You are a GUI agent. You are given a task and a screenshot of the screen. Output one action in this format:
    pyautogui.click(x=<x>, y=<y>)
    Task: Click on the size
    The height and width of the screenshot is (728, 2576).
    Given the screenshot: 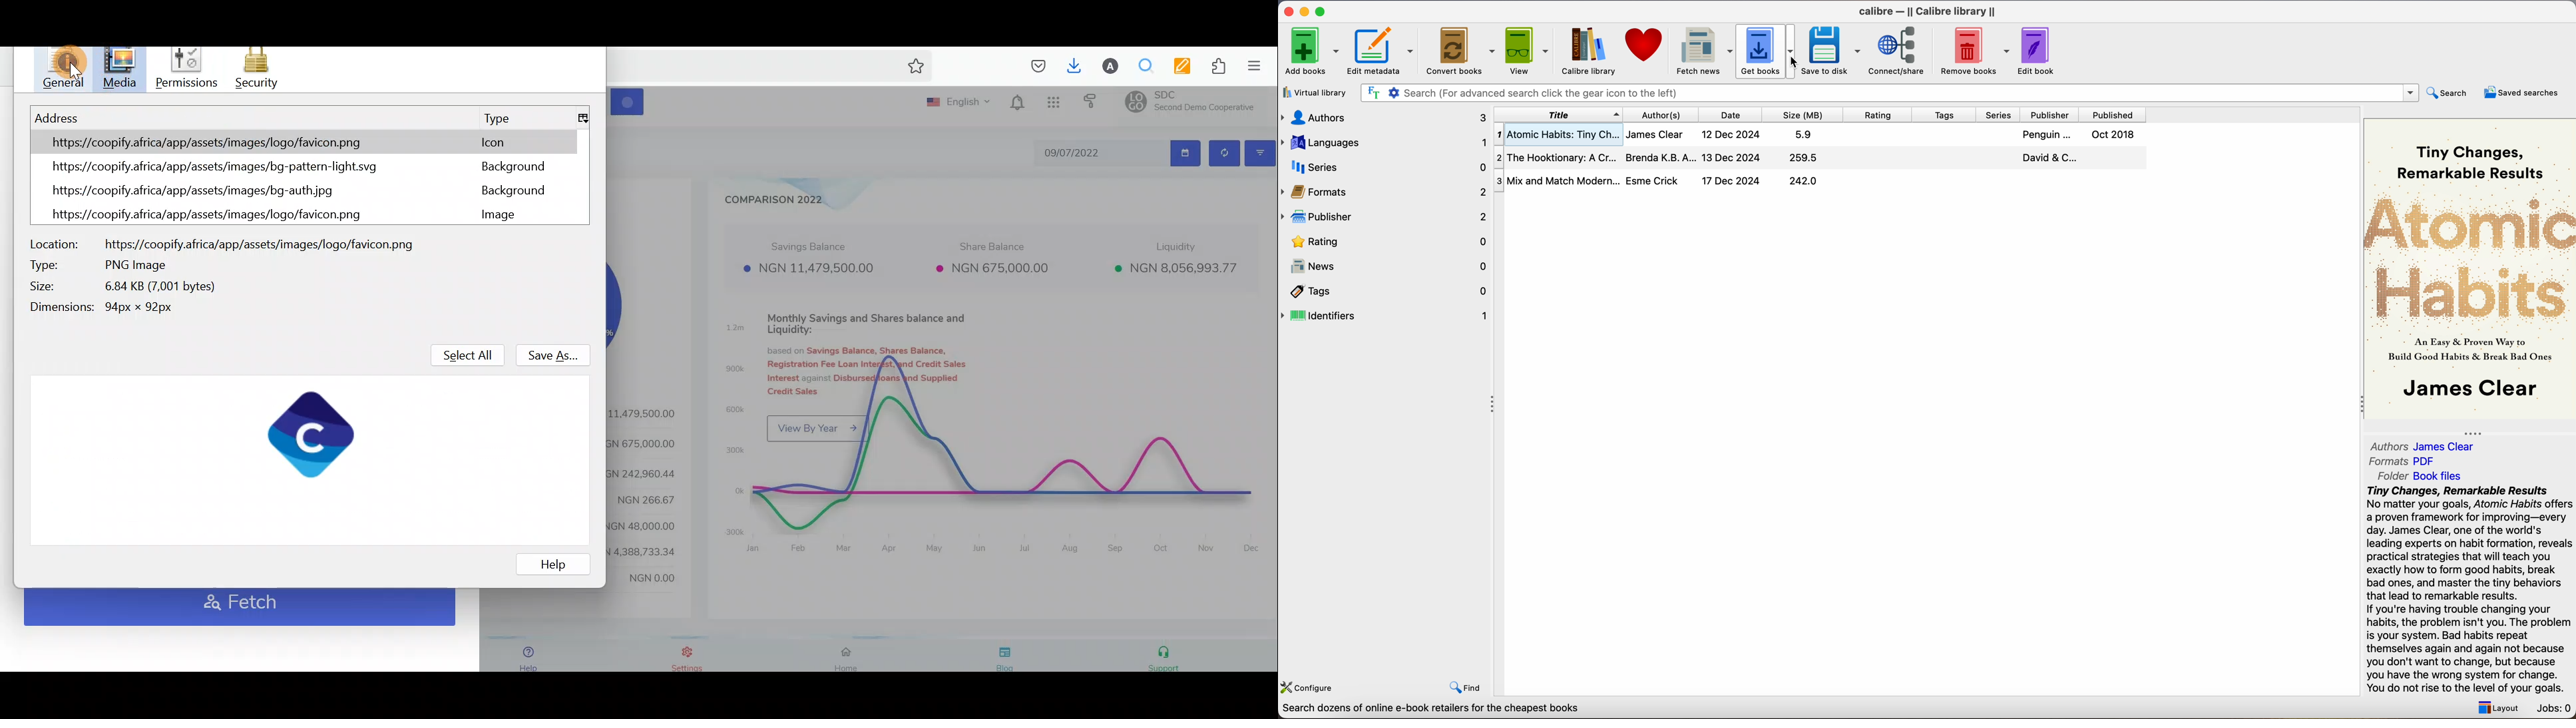 What is the action you would take?
    pyautogui.click(x=1805, y=116)
    